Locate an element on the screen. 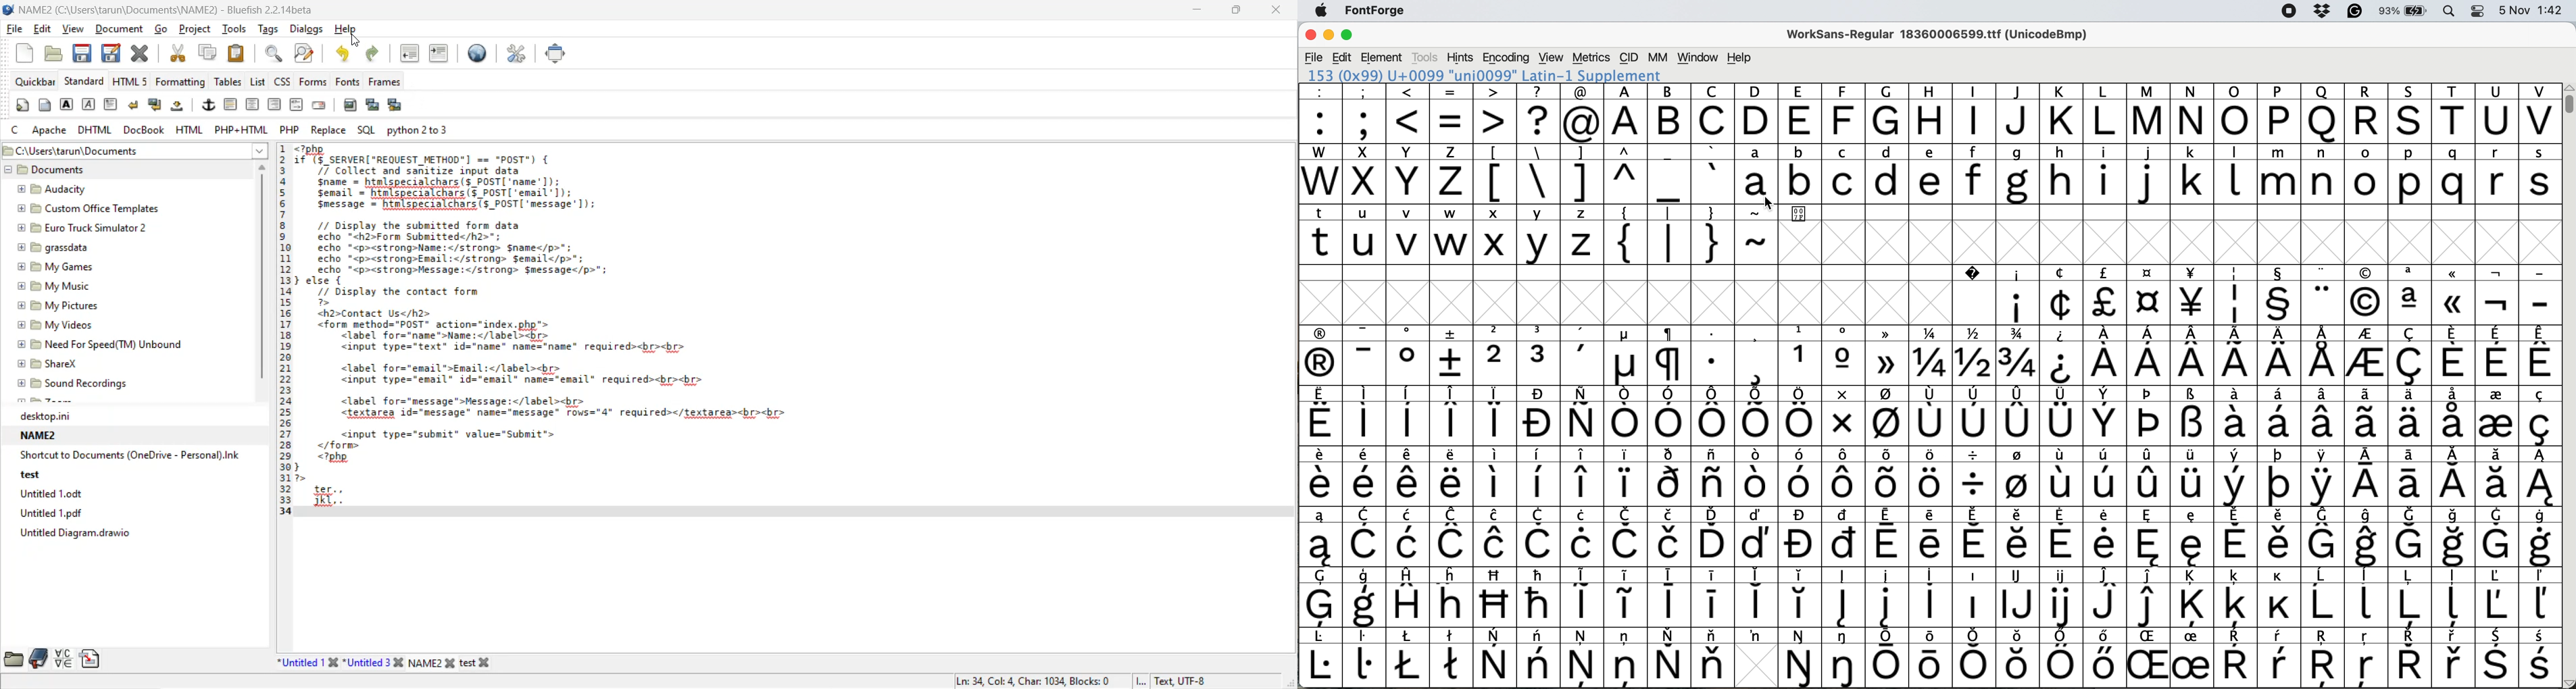 Image resolution: width=2576 pixels, height=700 pixels. = is located at coordinates (1452, 114).